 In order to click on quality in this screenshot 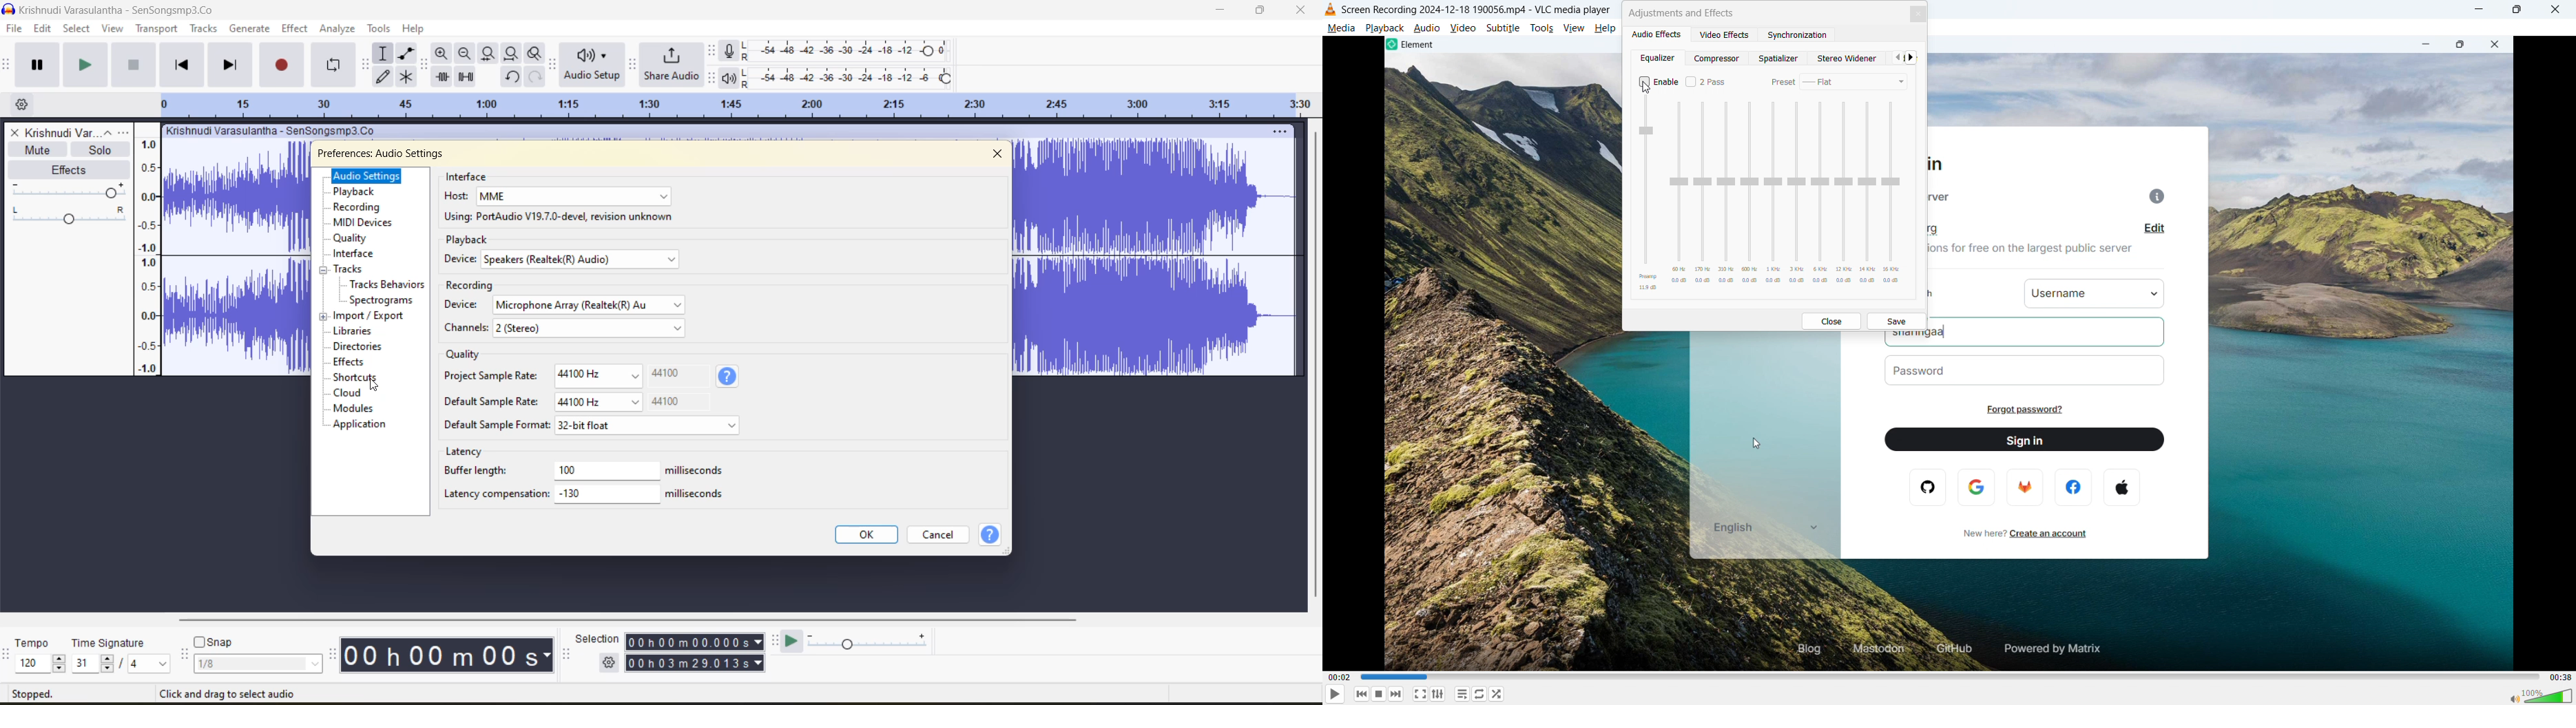, I will do `click(466, 356)`.